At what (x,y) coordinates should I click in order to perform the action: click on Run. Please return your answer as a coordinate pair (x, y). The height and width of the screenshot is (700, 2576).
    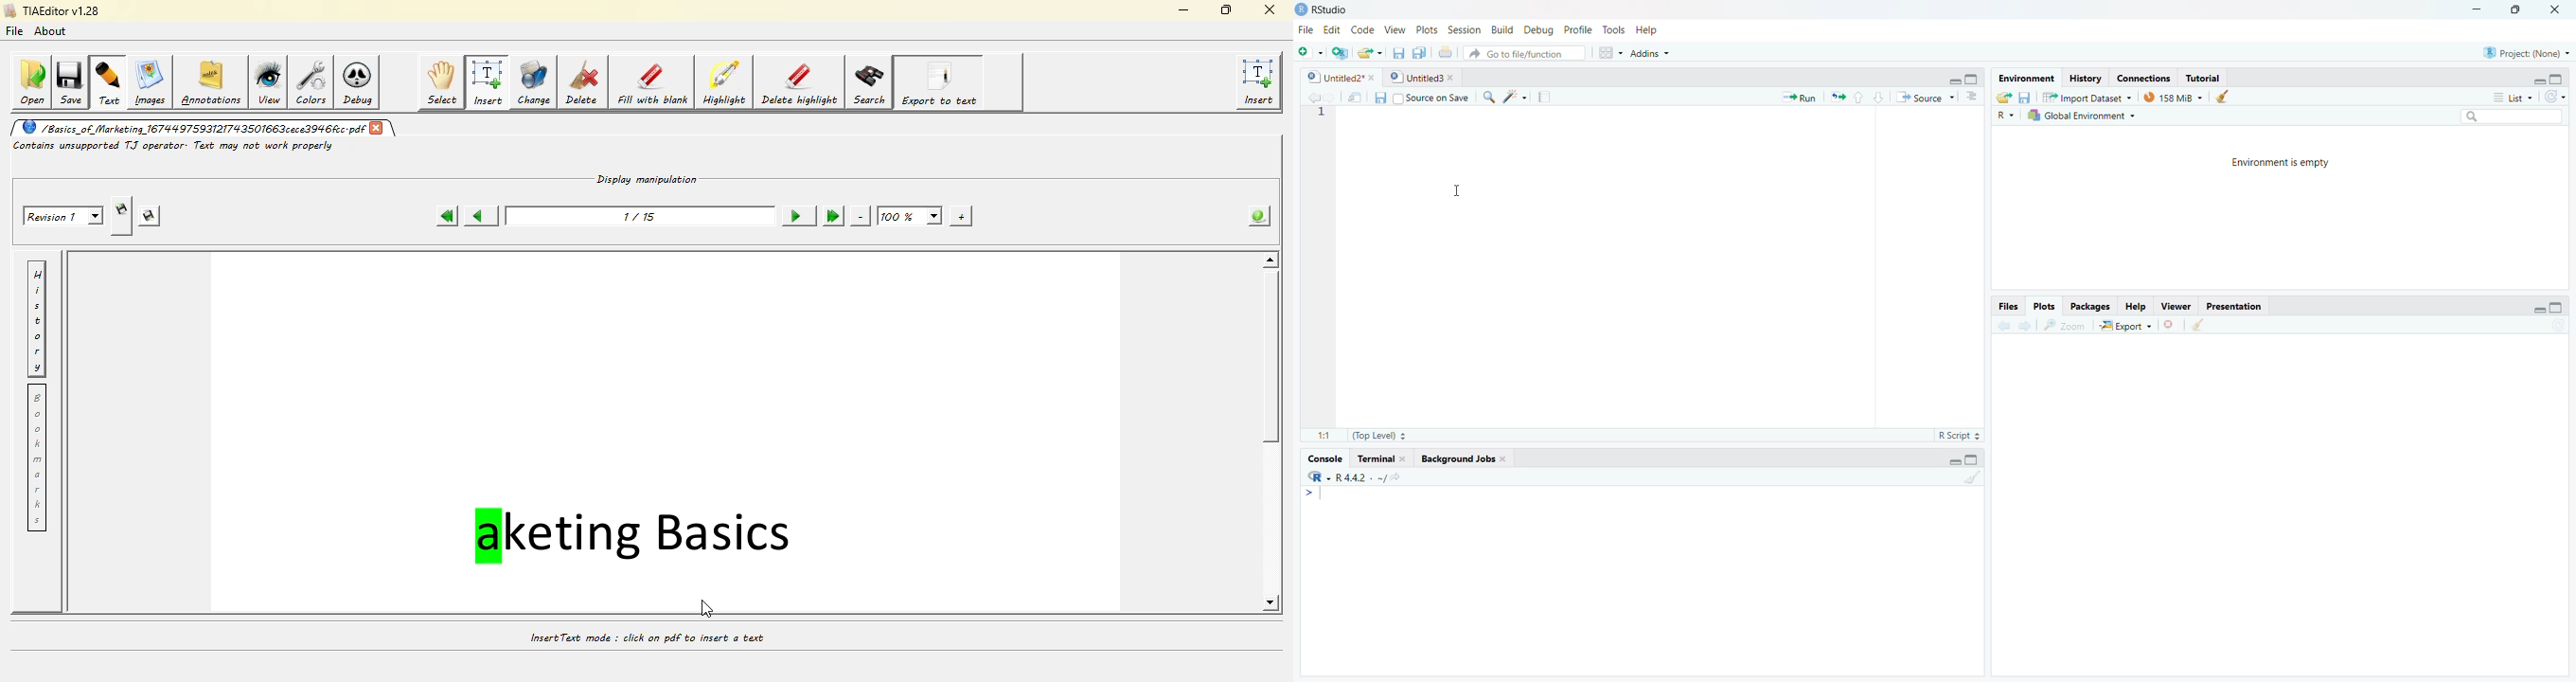
    Looking at the image, I should click on (1798, 97).